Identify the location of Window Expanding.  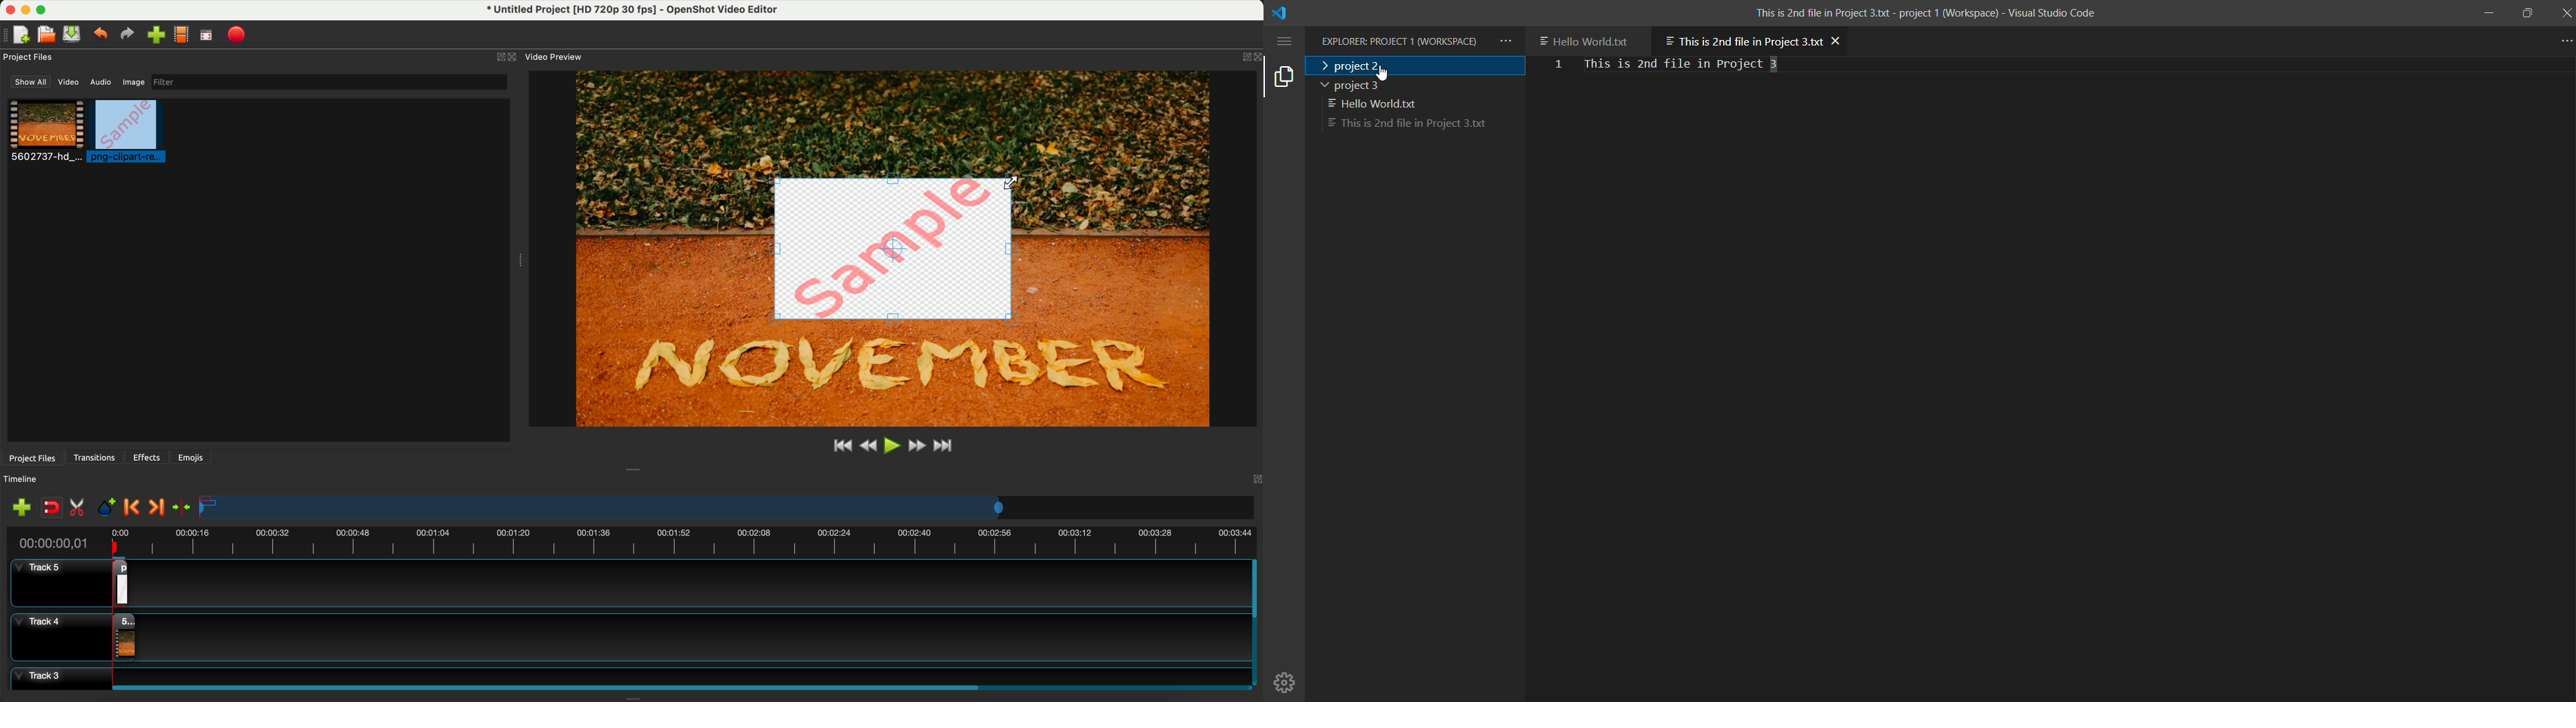
(518, 261).